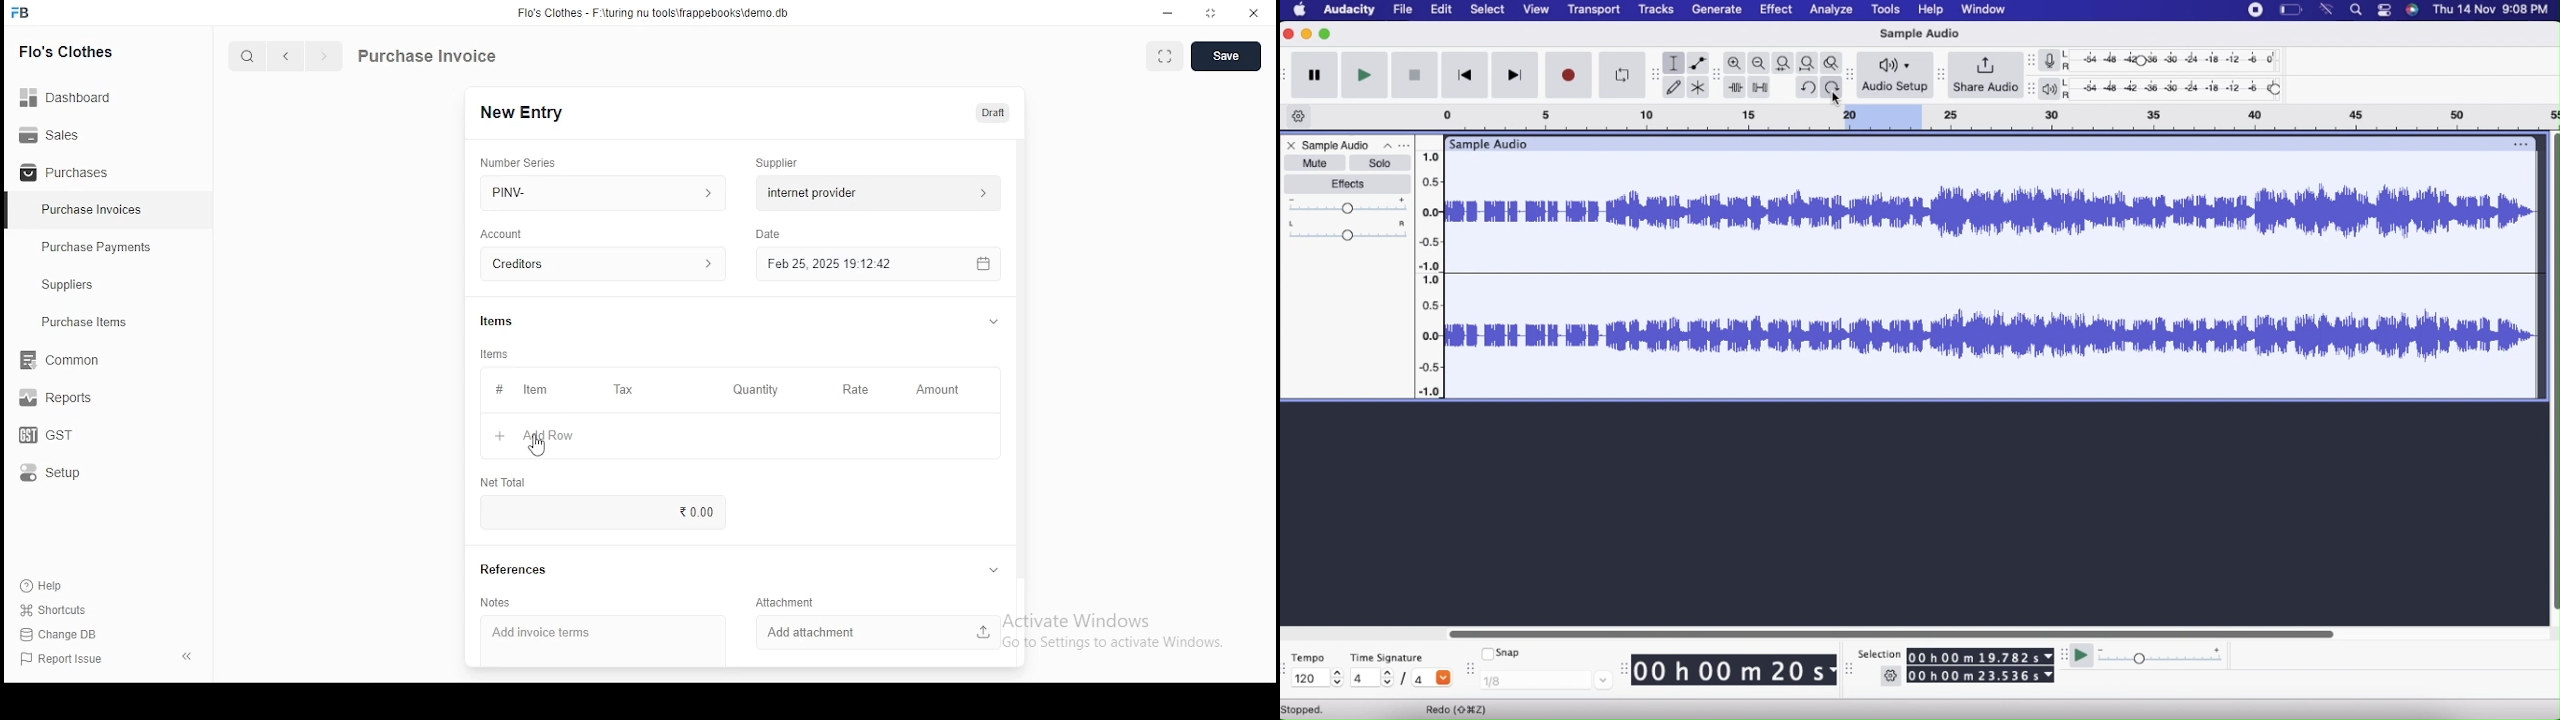 Image resolution: width=2576 pixels, height=728 pixels. I want to click on move toolbar, so click(1716, 76).